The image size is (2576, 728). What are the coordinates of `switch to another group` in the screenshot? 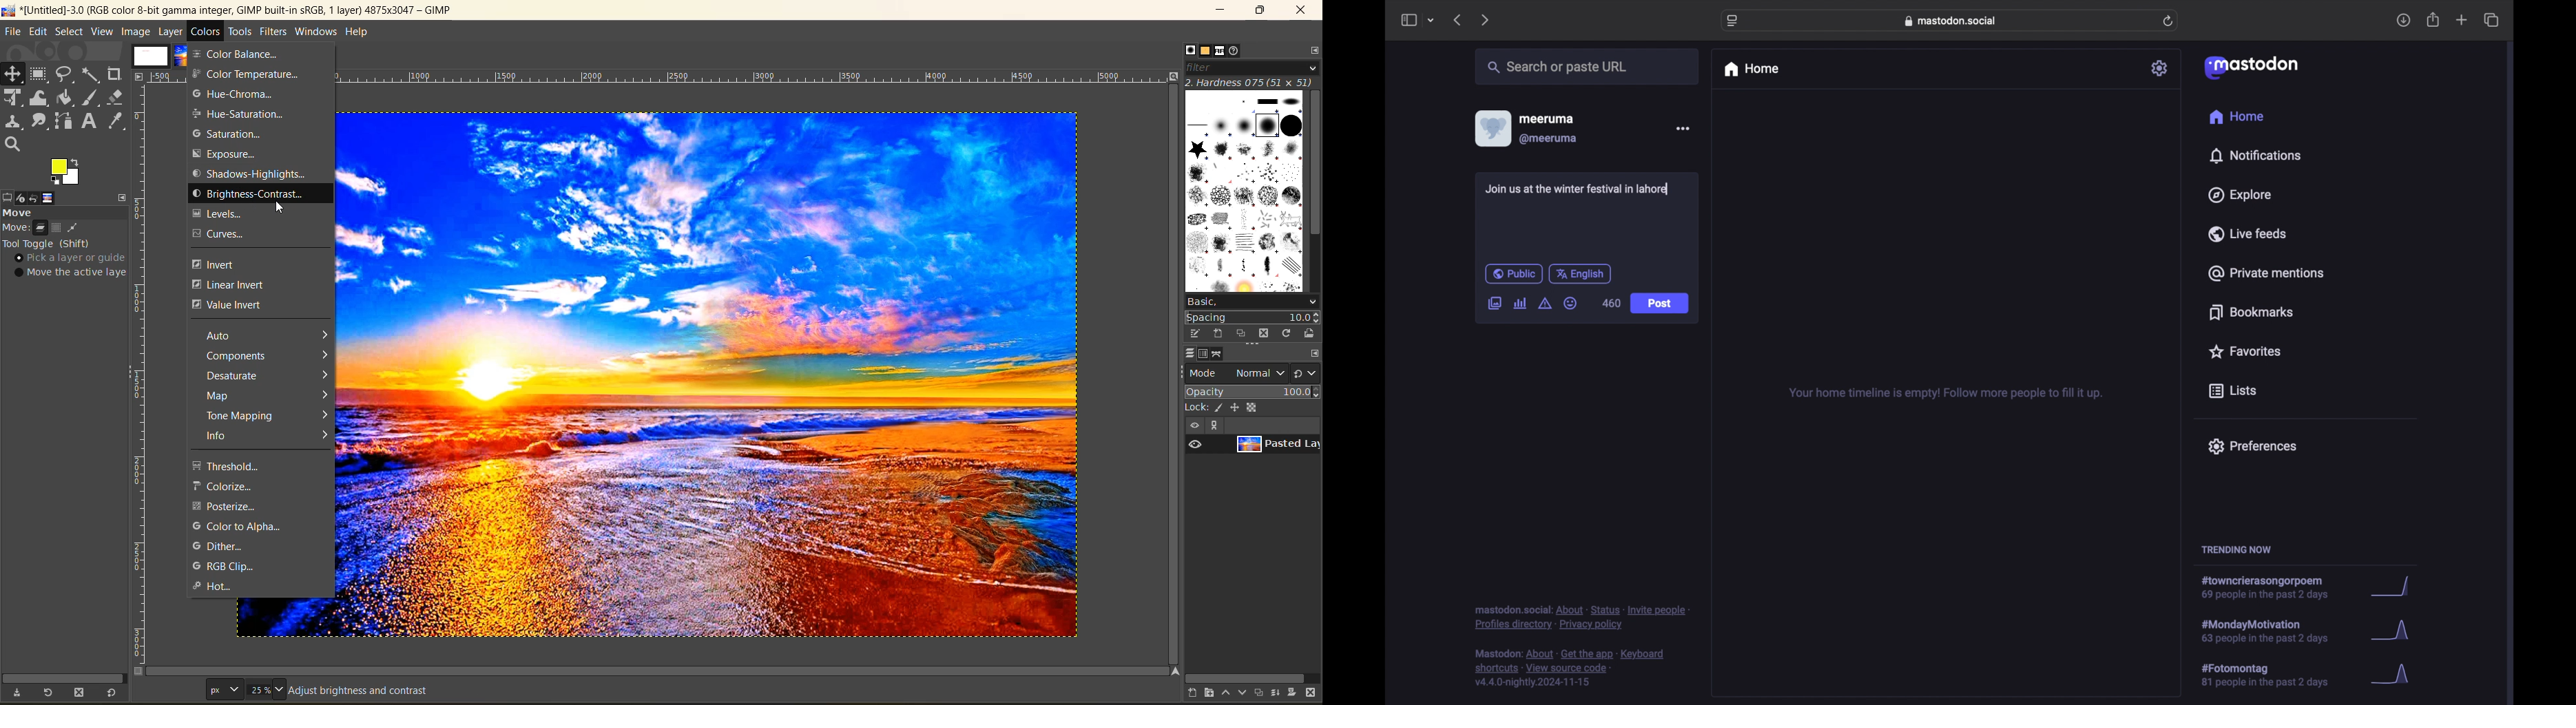 It's located at (1307, 376).